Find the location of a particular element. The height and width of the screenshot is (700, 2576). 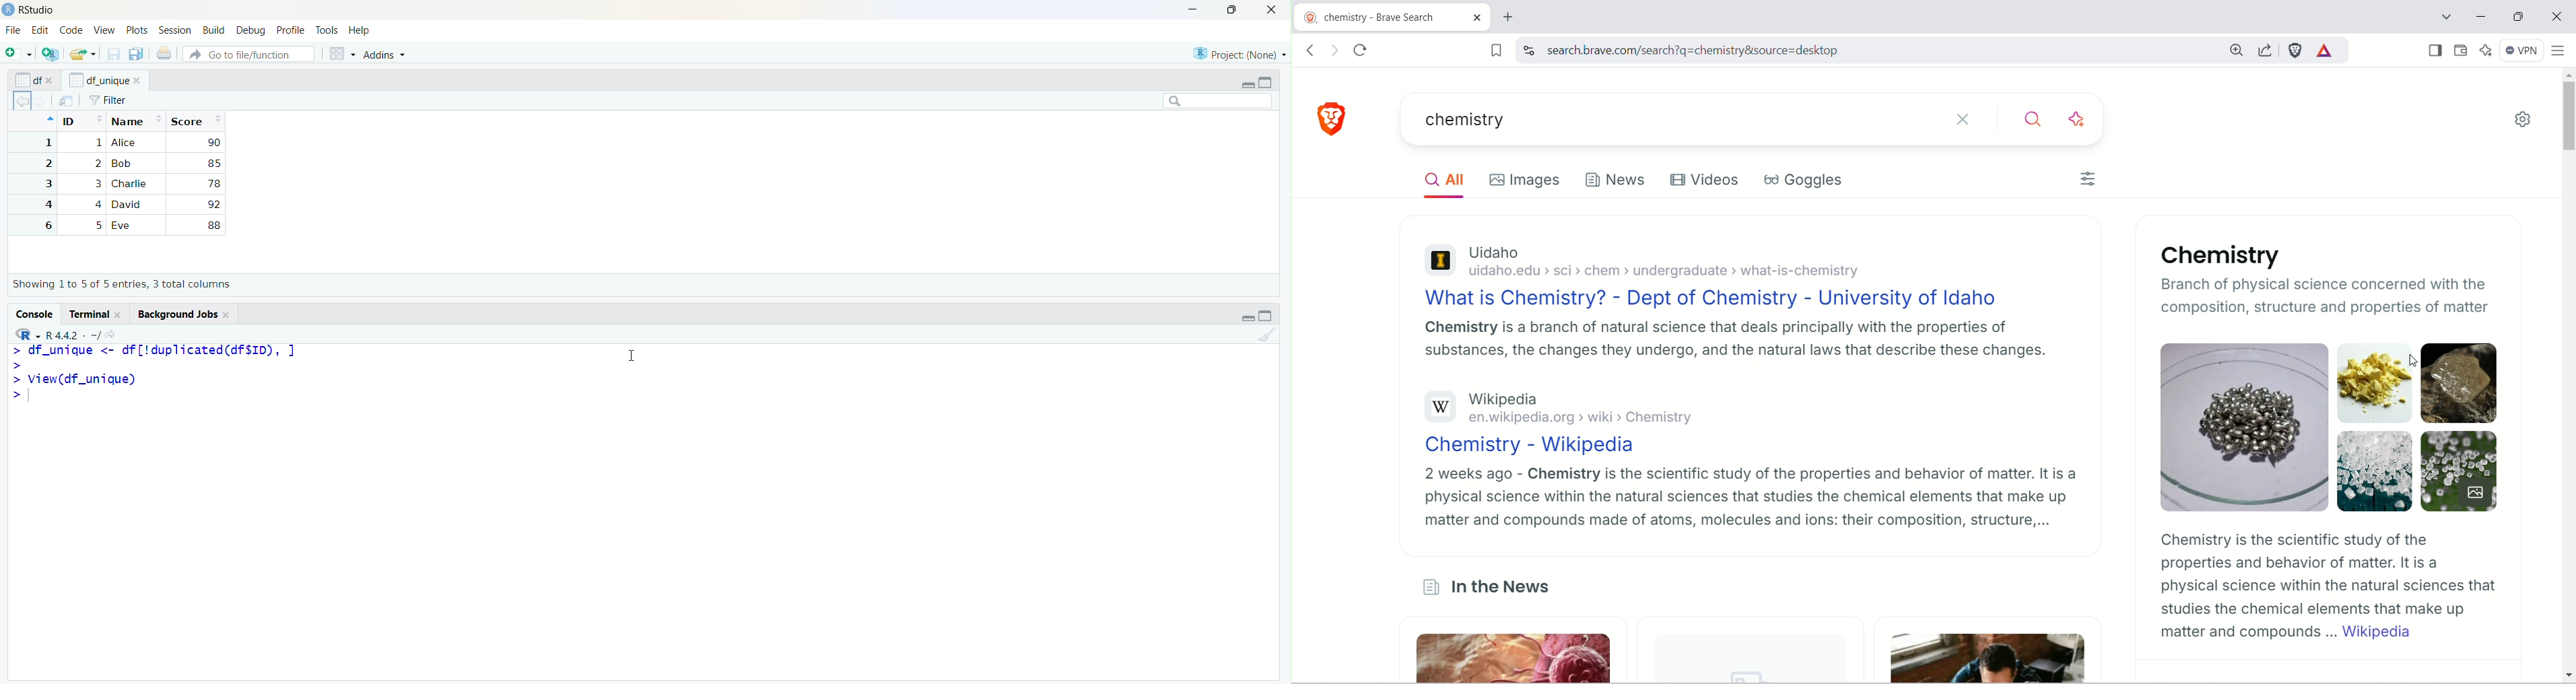

close is located at coordinates (121, 314).